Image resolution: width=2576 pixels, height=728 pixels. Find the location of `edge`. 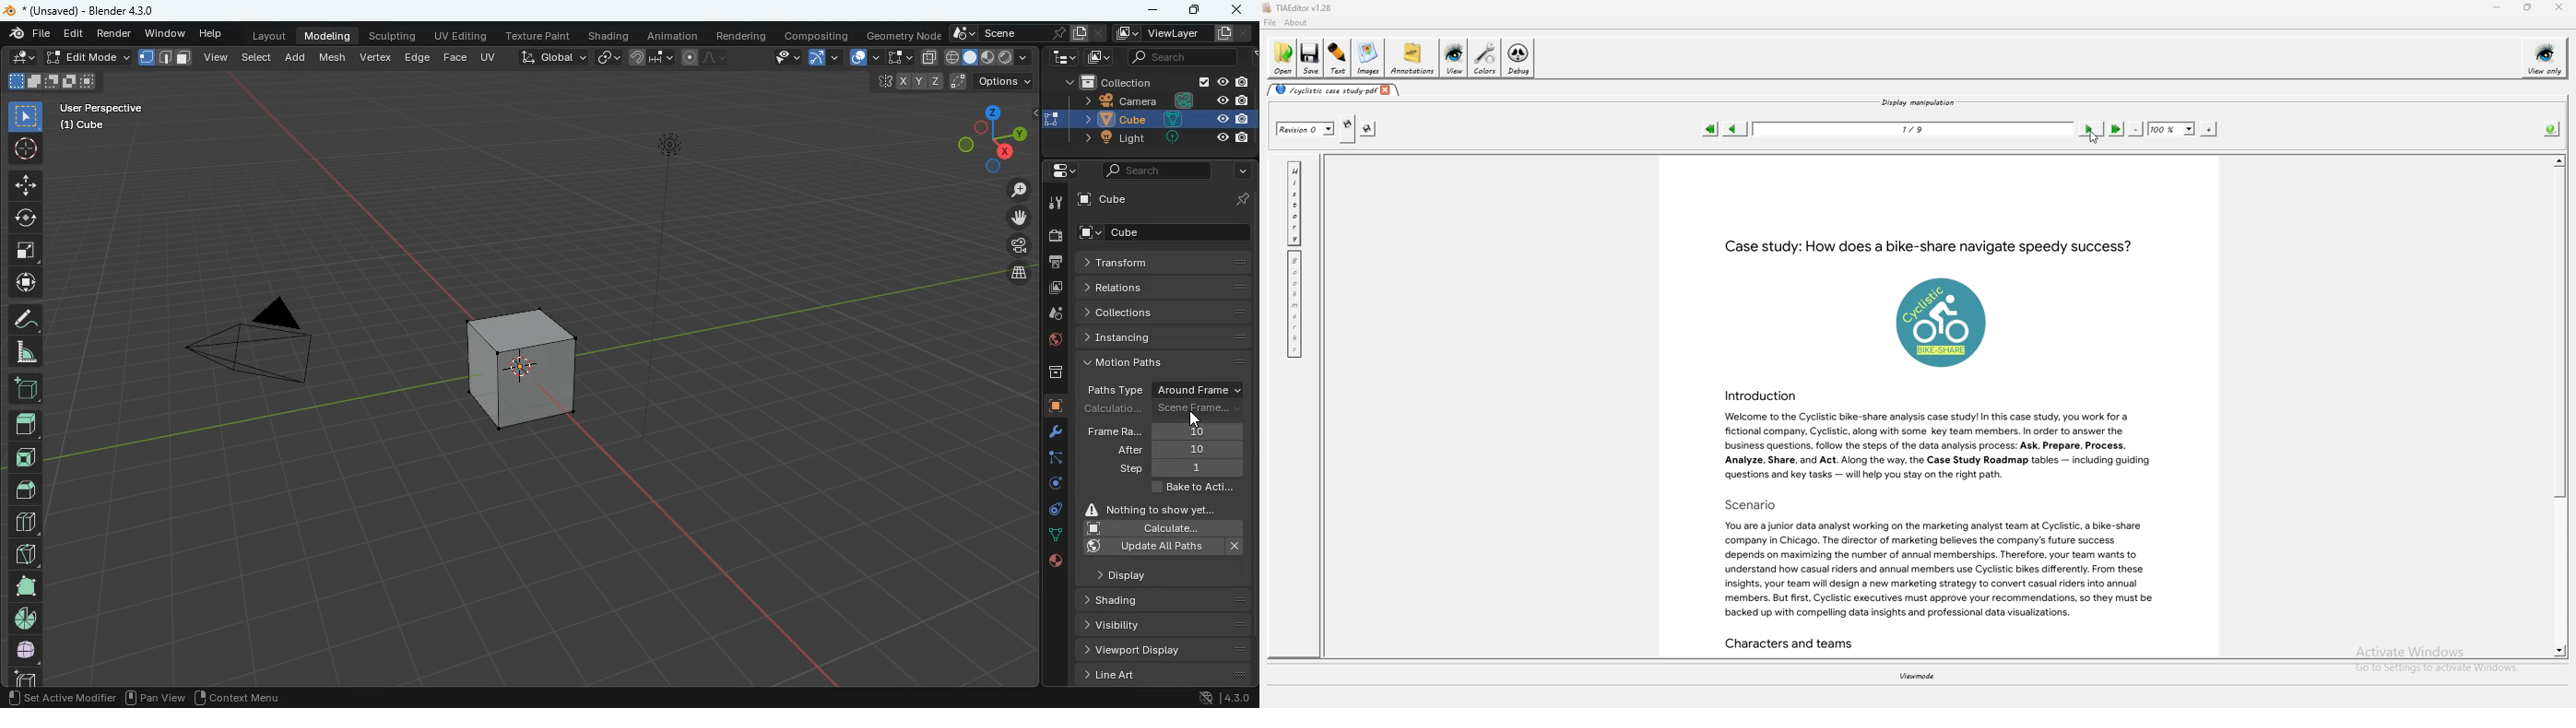

edge is located at coordinates (1052, 463).